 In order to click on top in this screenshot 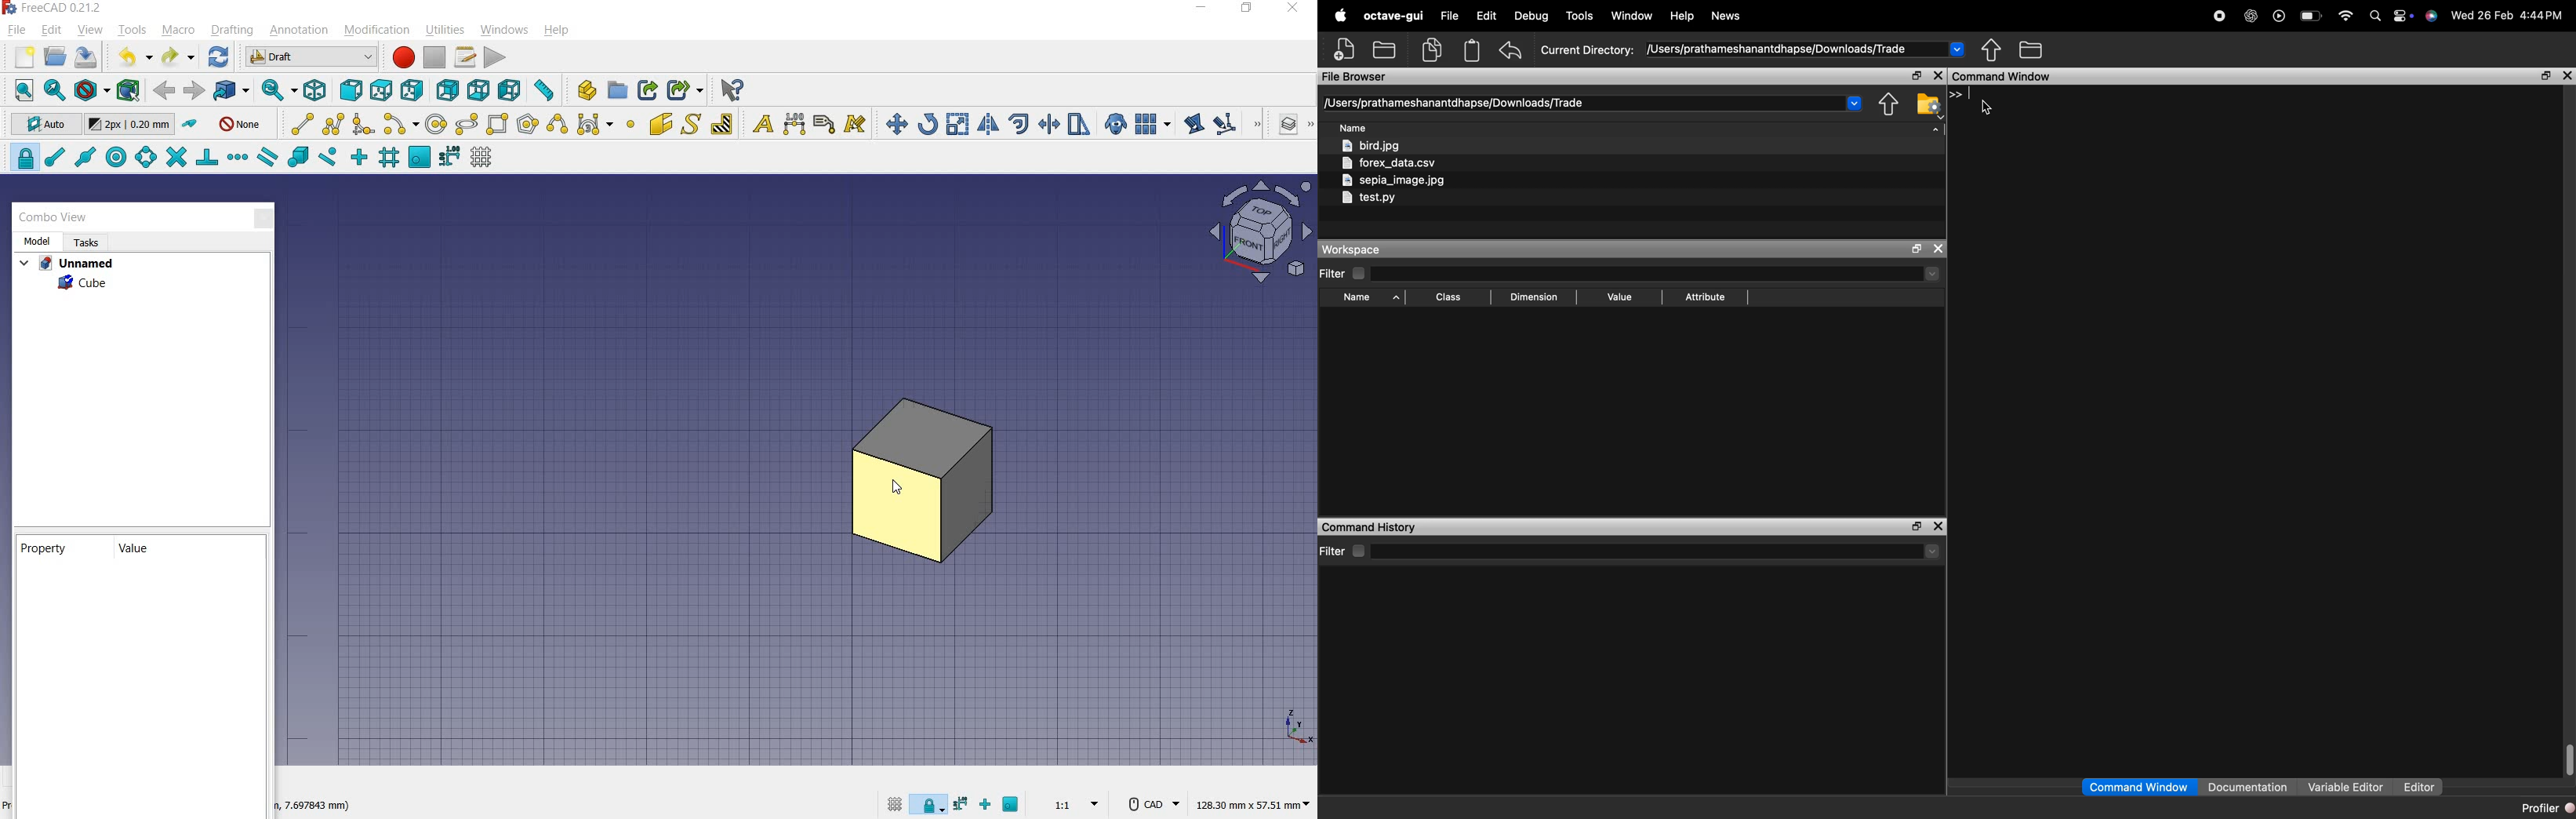, I will do `click(383, 89)`.